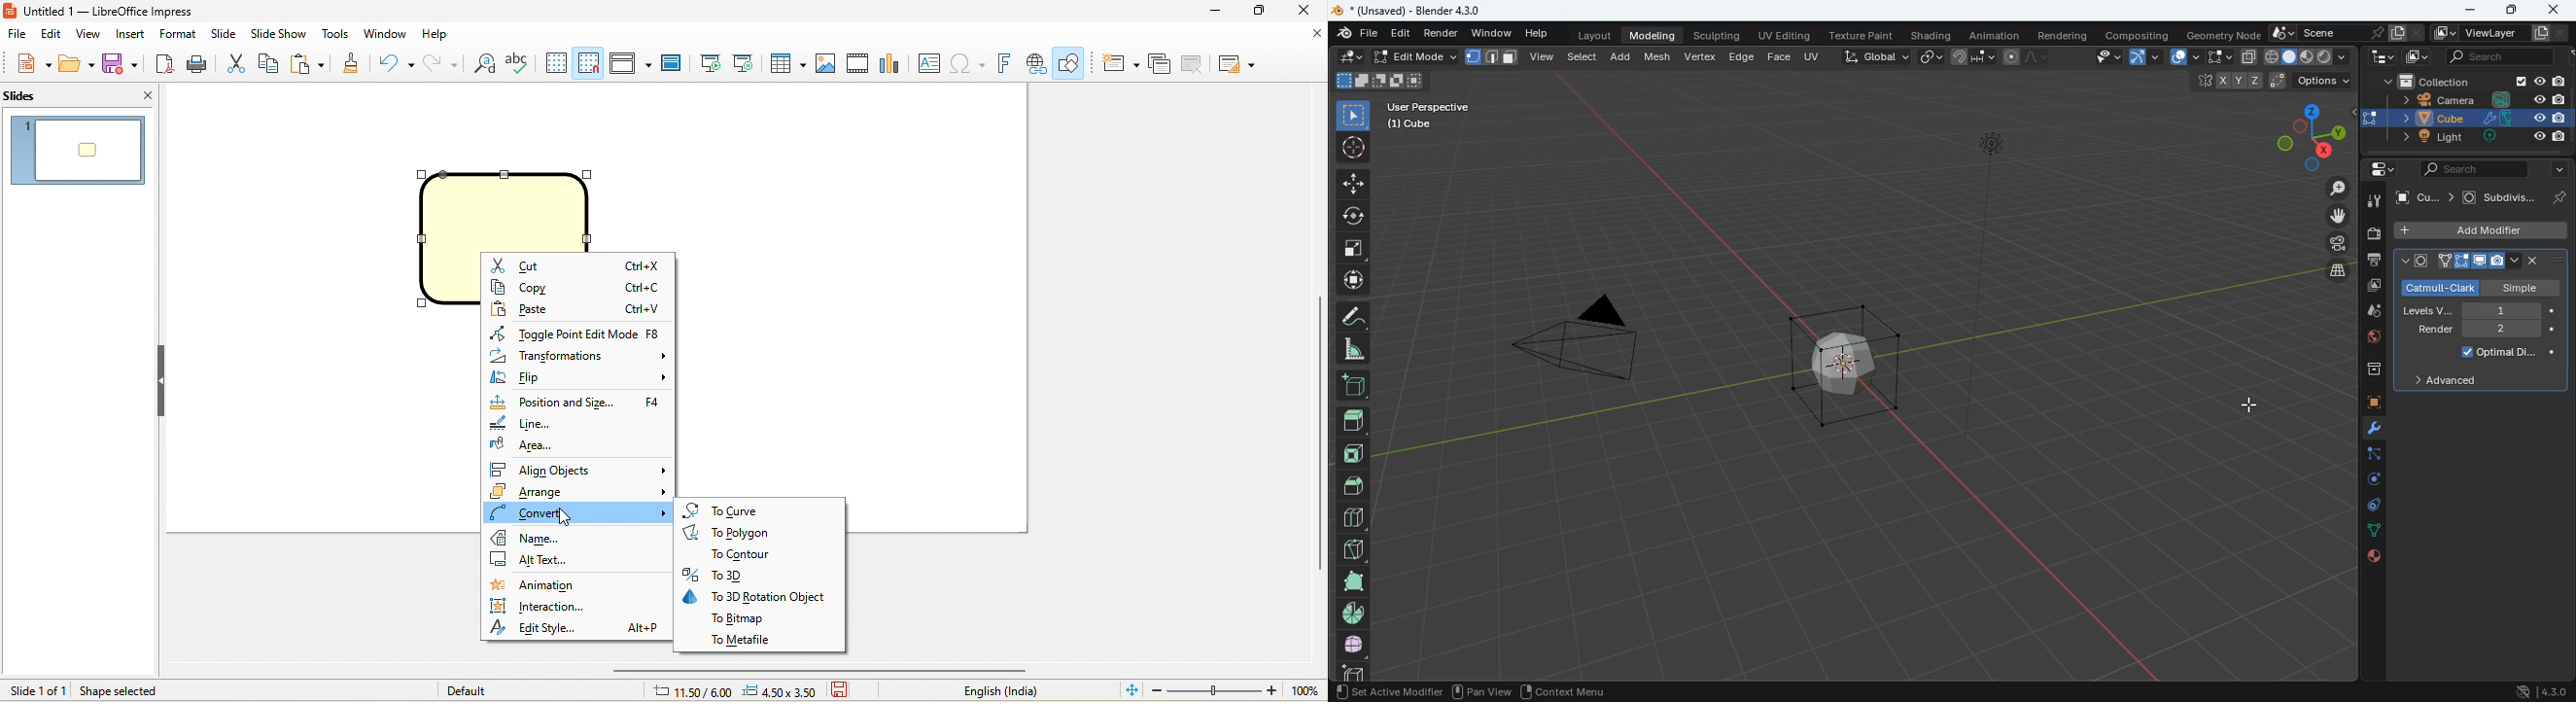  I want to click on flip, so click(580, 378).